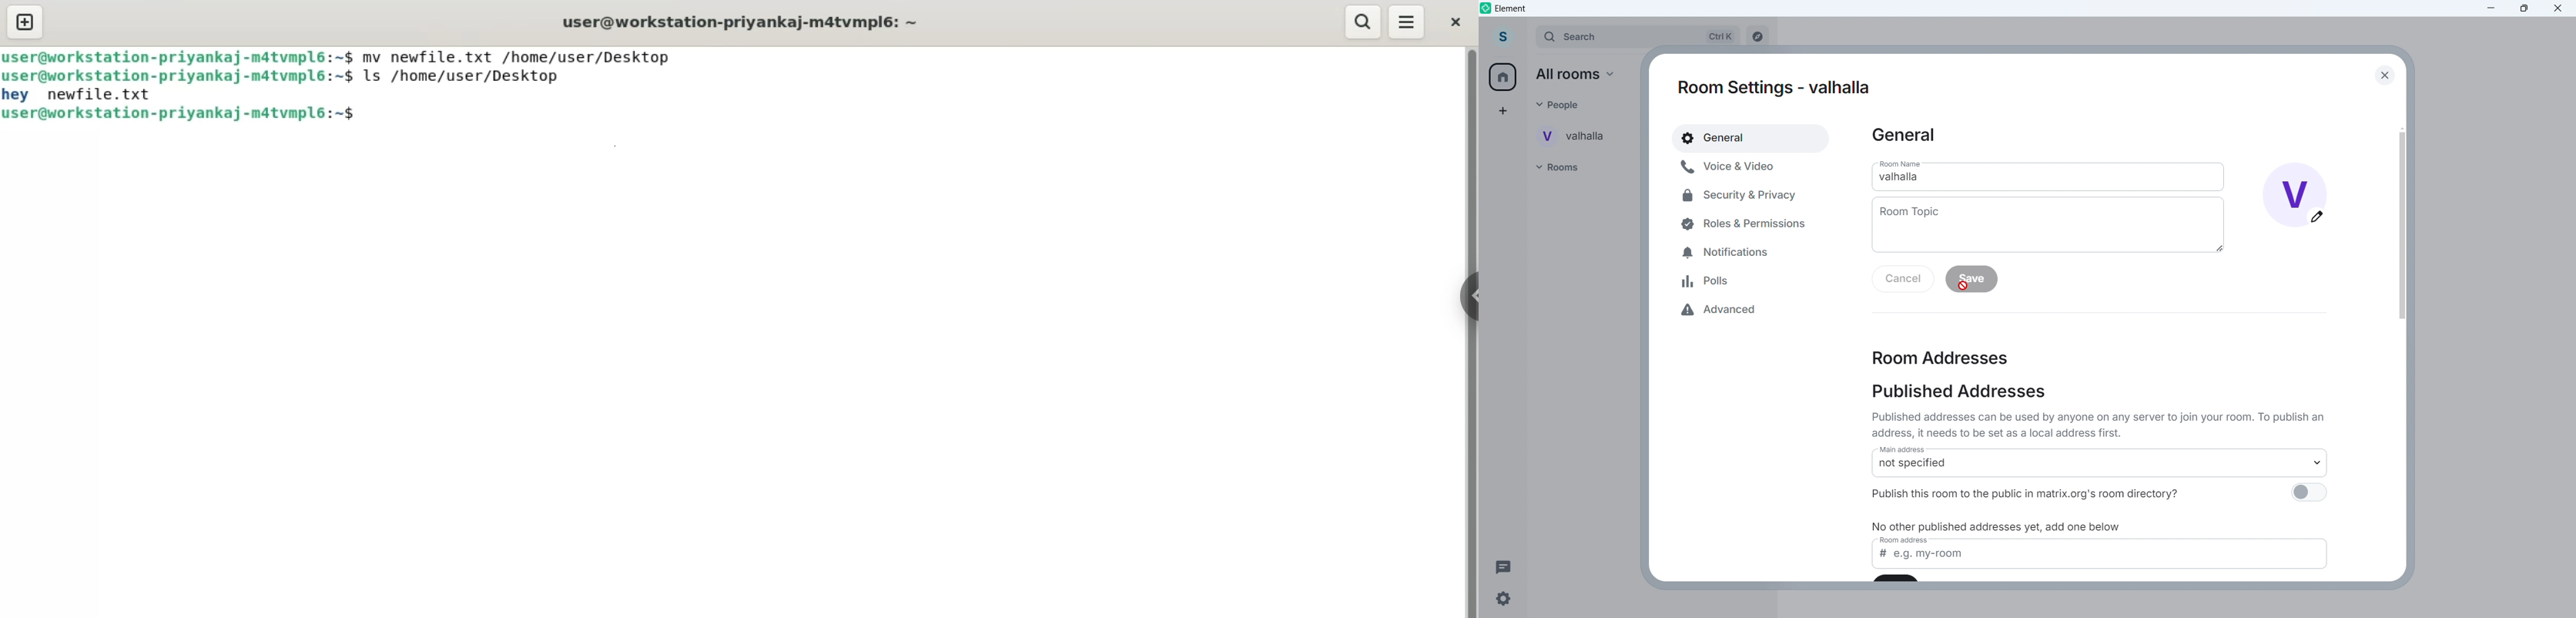 The width and height of the screenshot is (2576, 644). I want to click on Room address , so click(1941, 357).